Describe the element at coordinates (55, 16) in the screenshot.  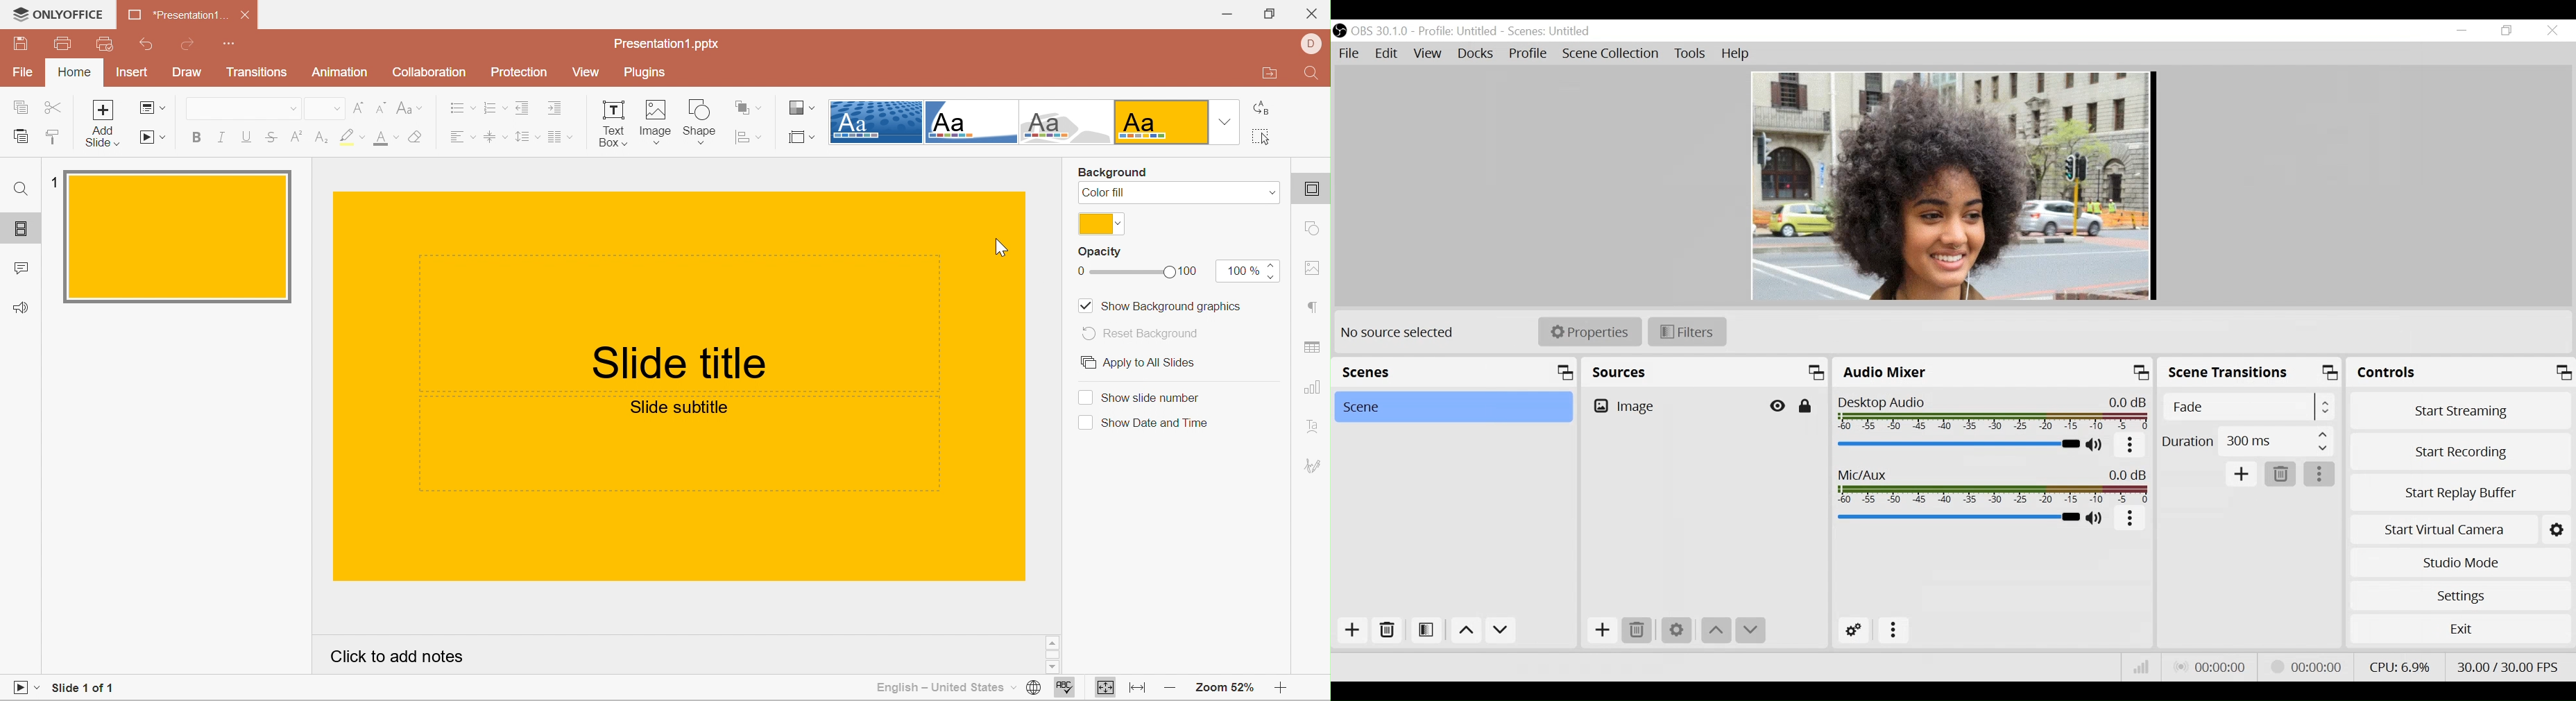
I see `ONLYOFFICE` at that location.